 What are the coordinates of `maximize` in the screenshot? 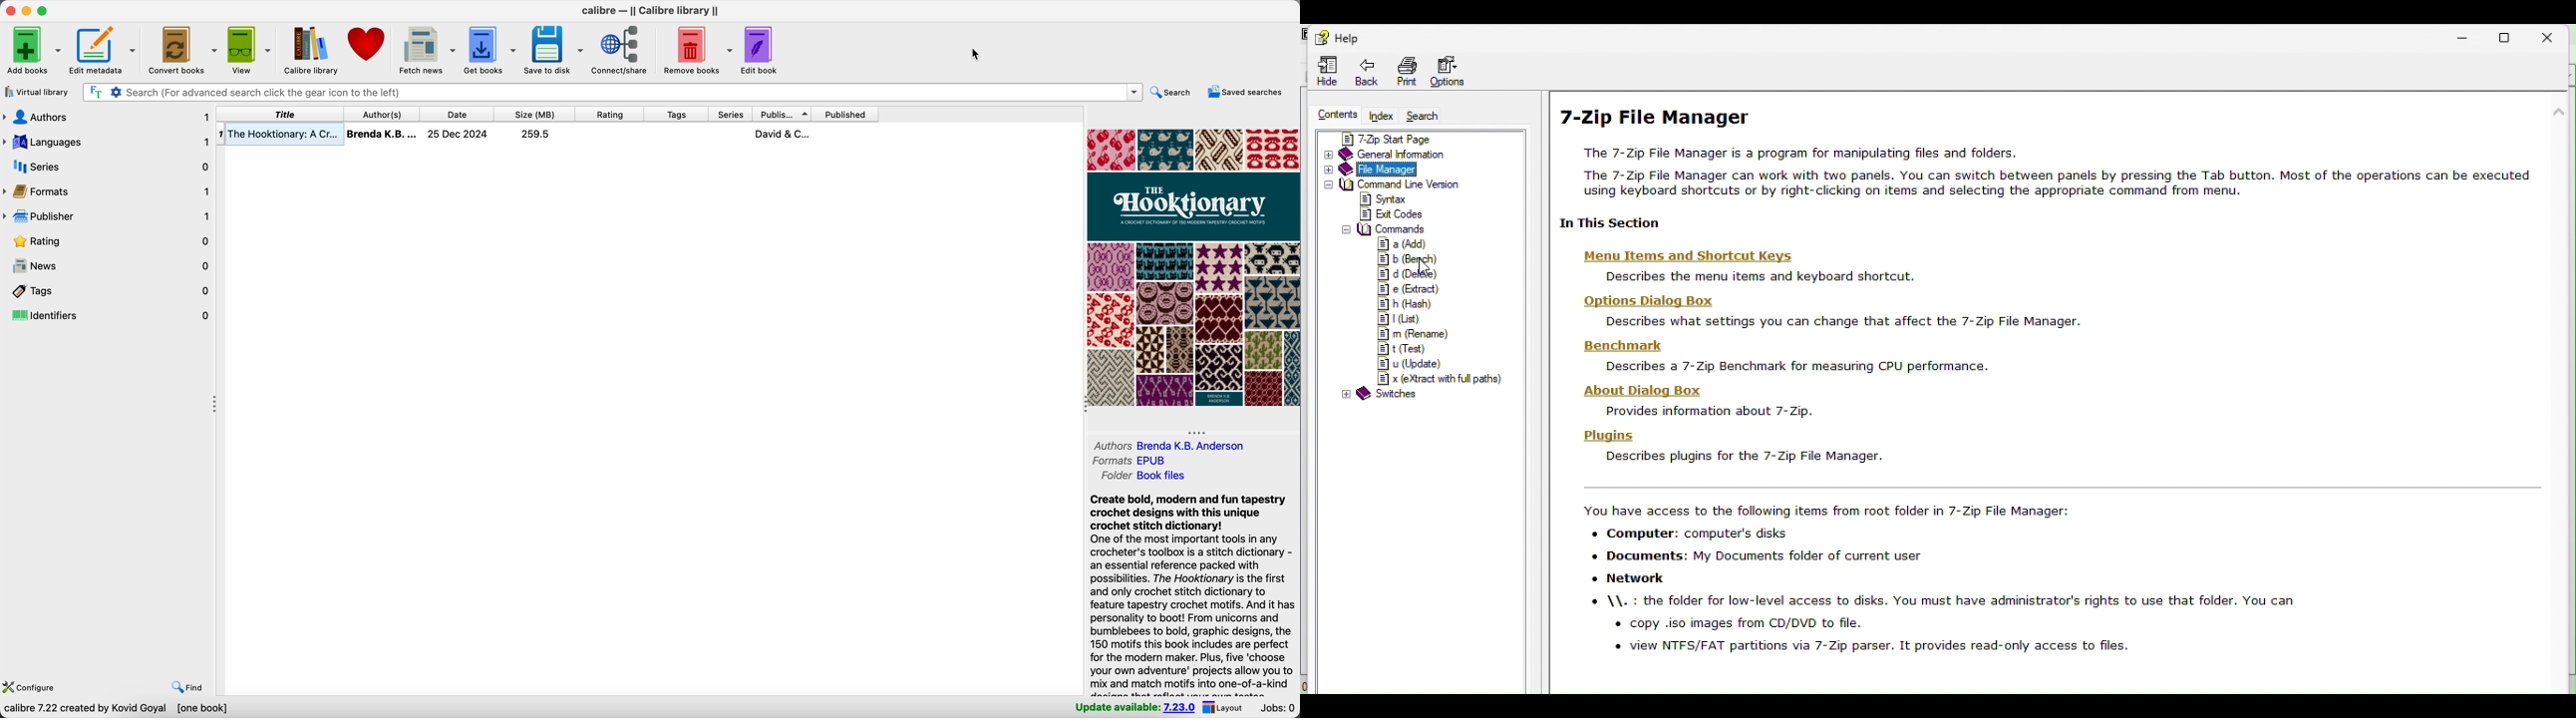 It's located at (43, 10).